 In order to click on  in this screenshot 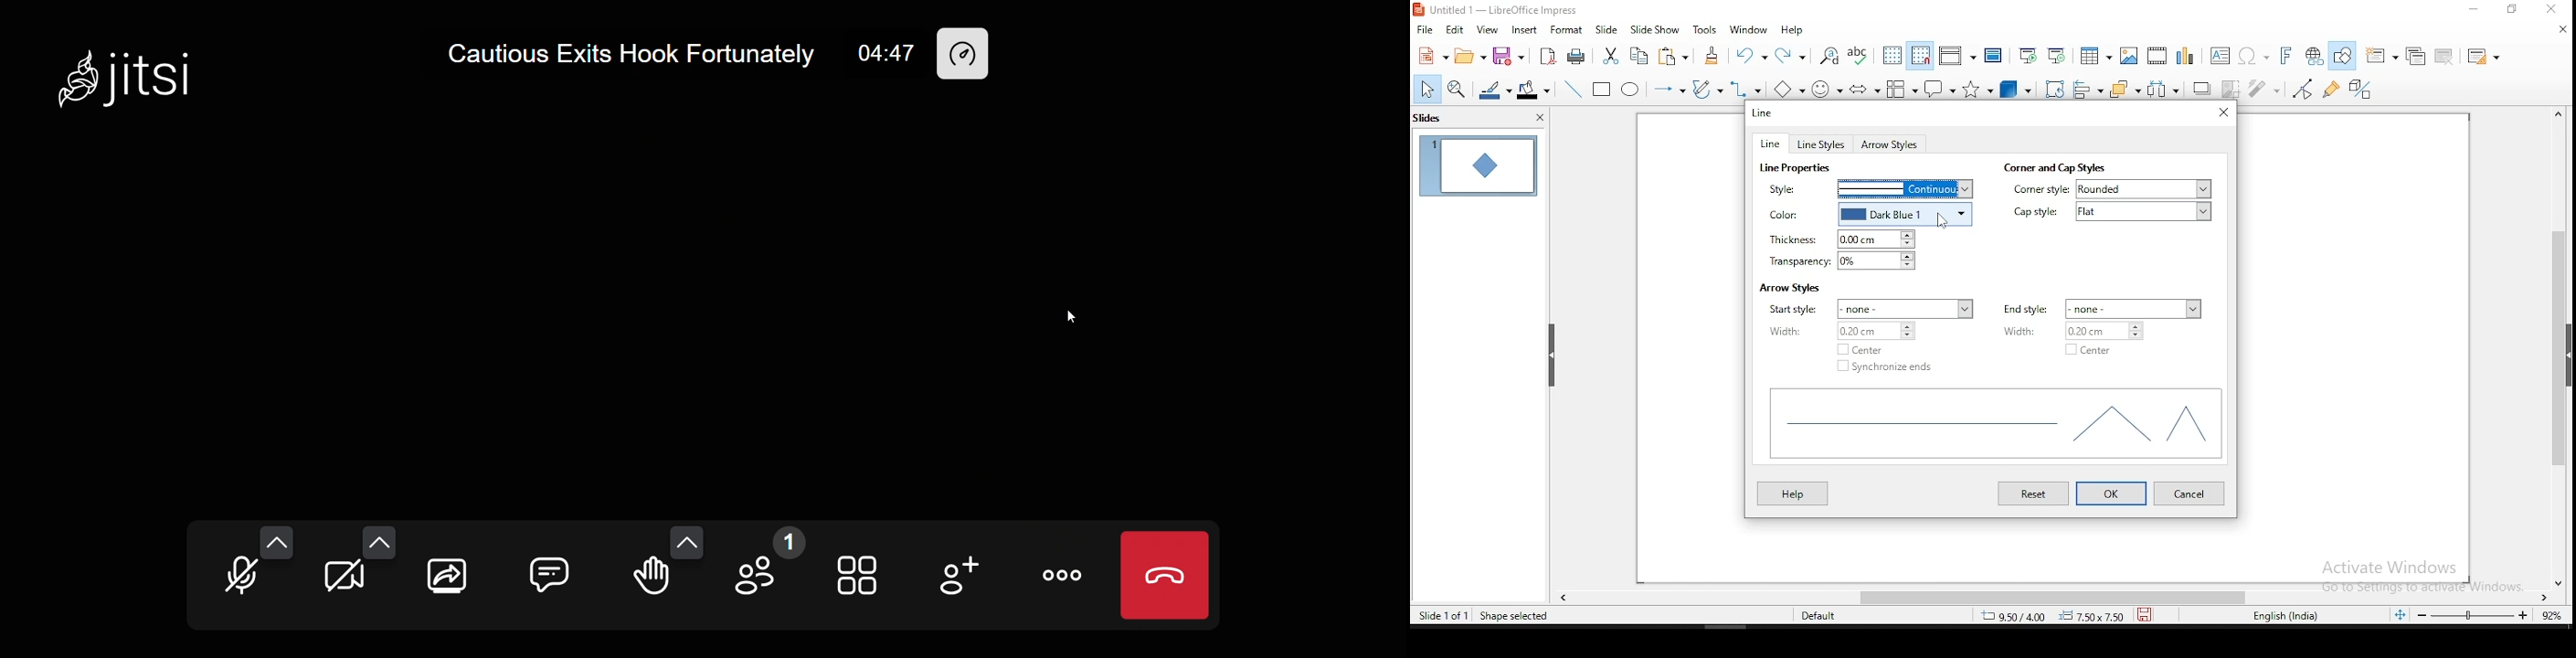, I will do `click(2254, 57)`.